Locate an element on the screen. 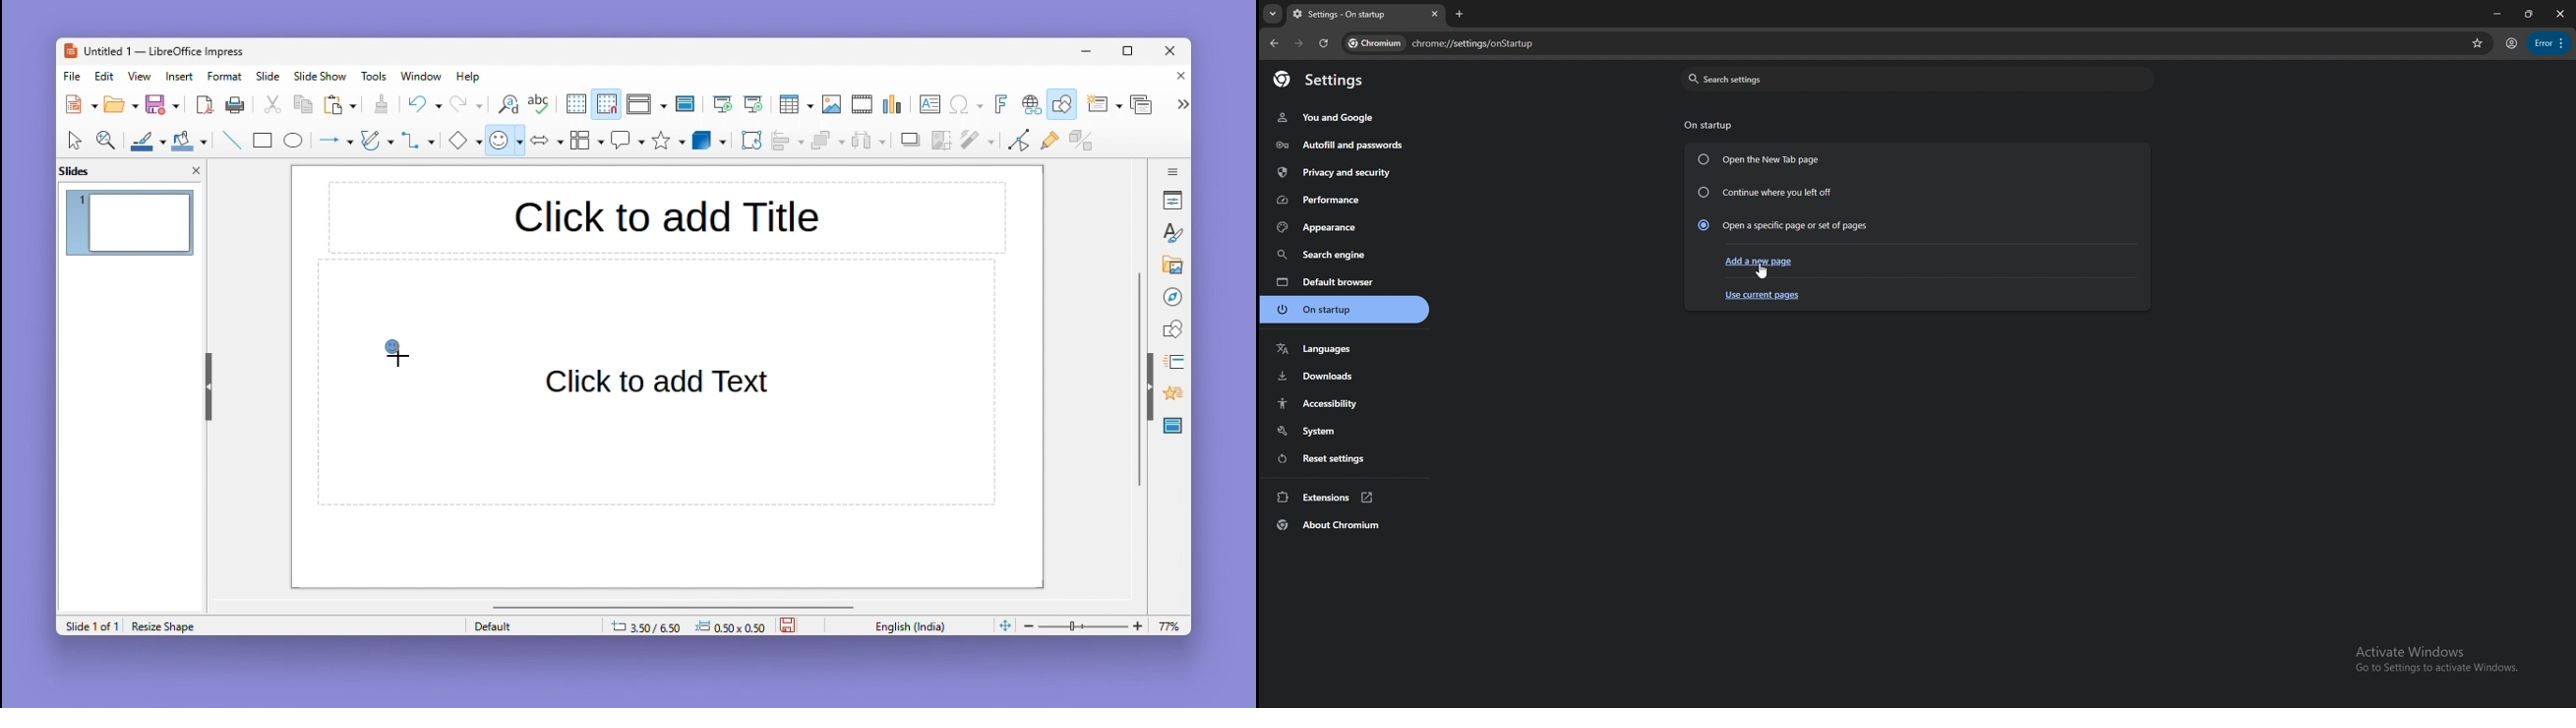 The image size is (2576, 728). Save is located at coordinates (163, 104).